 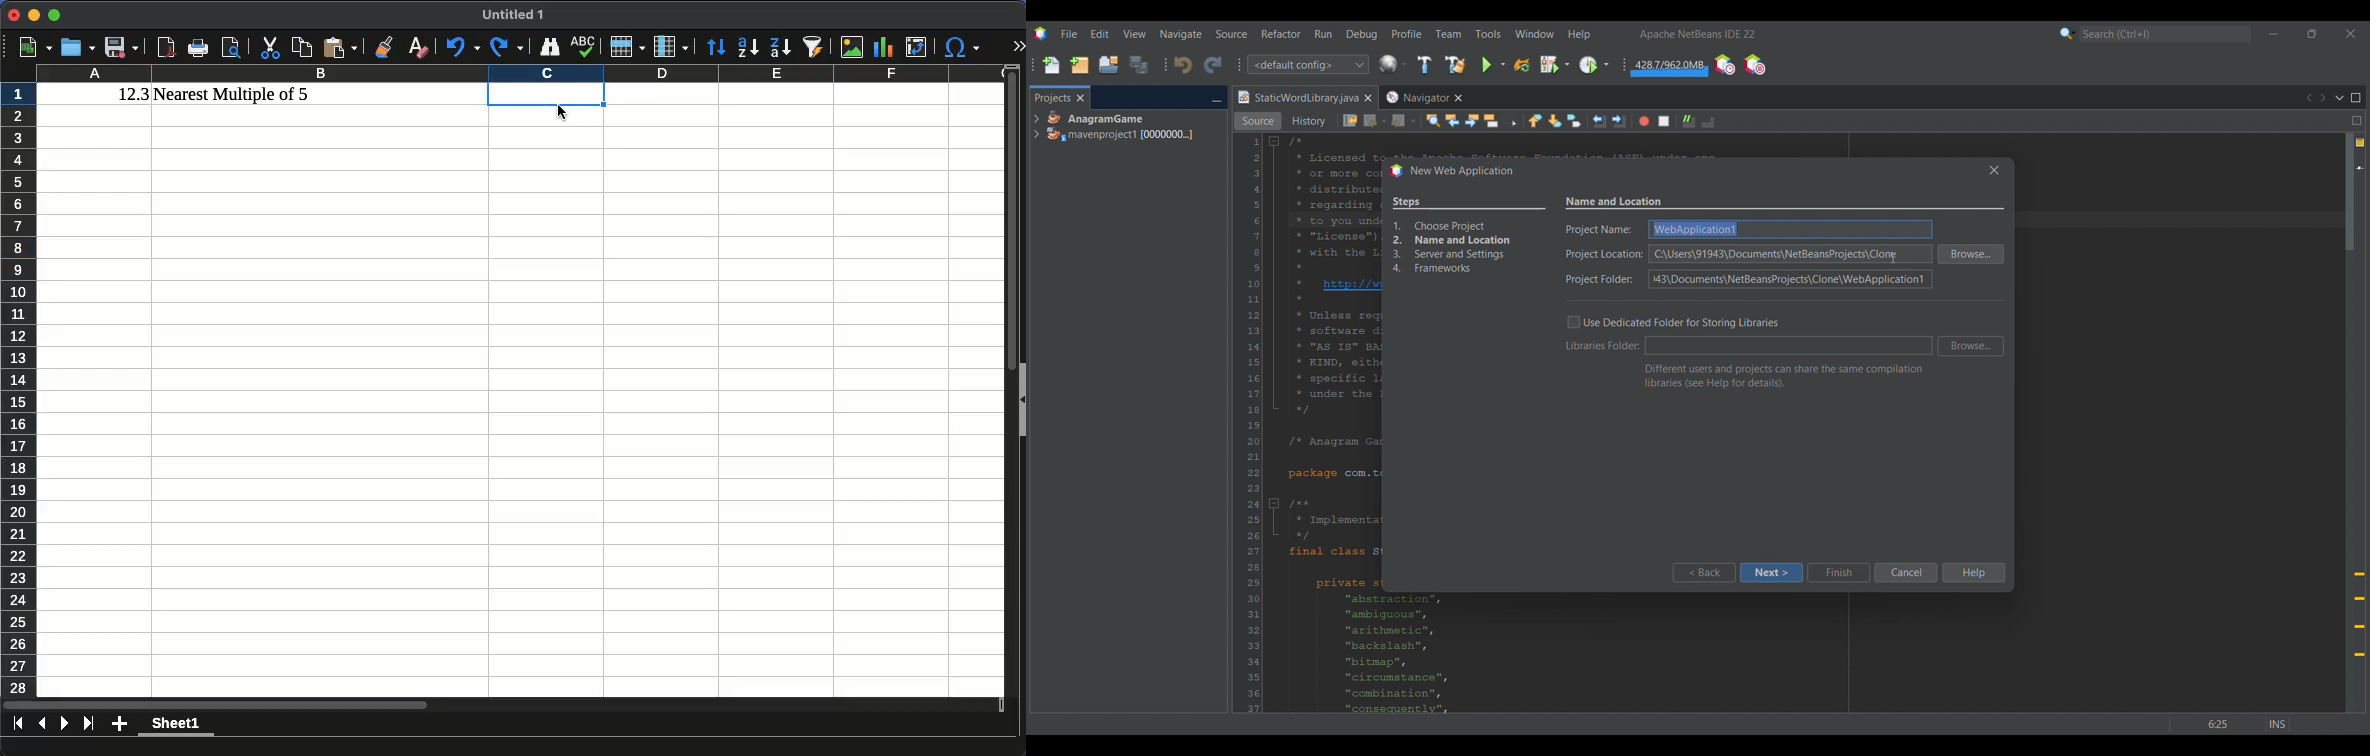 I want to click on History view, so click(x=1310, y=121).